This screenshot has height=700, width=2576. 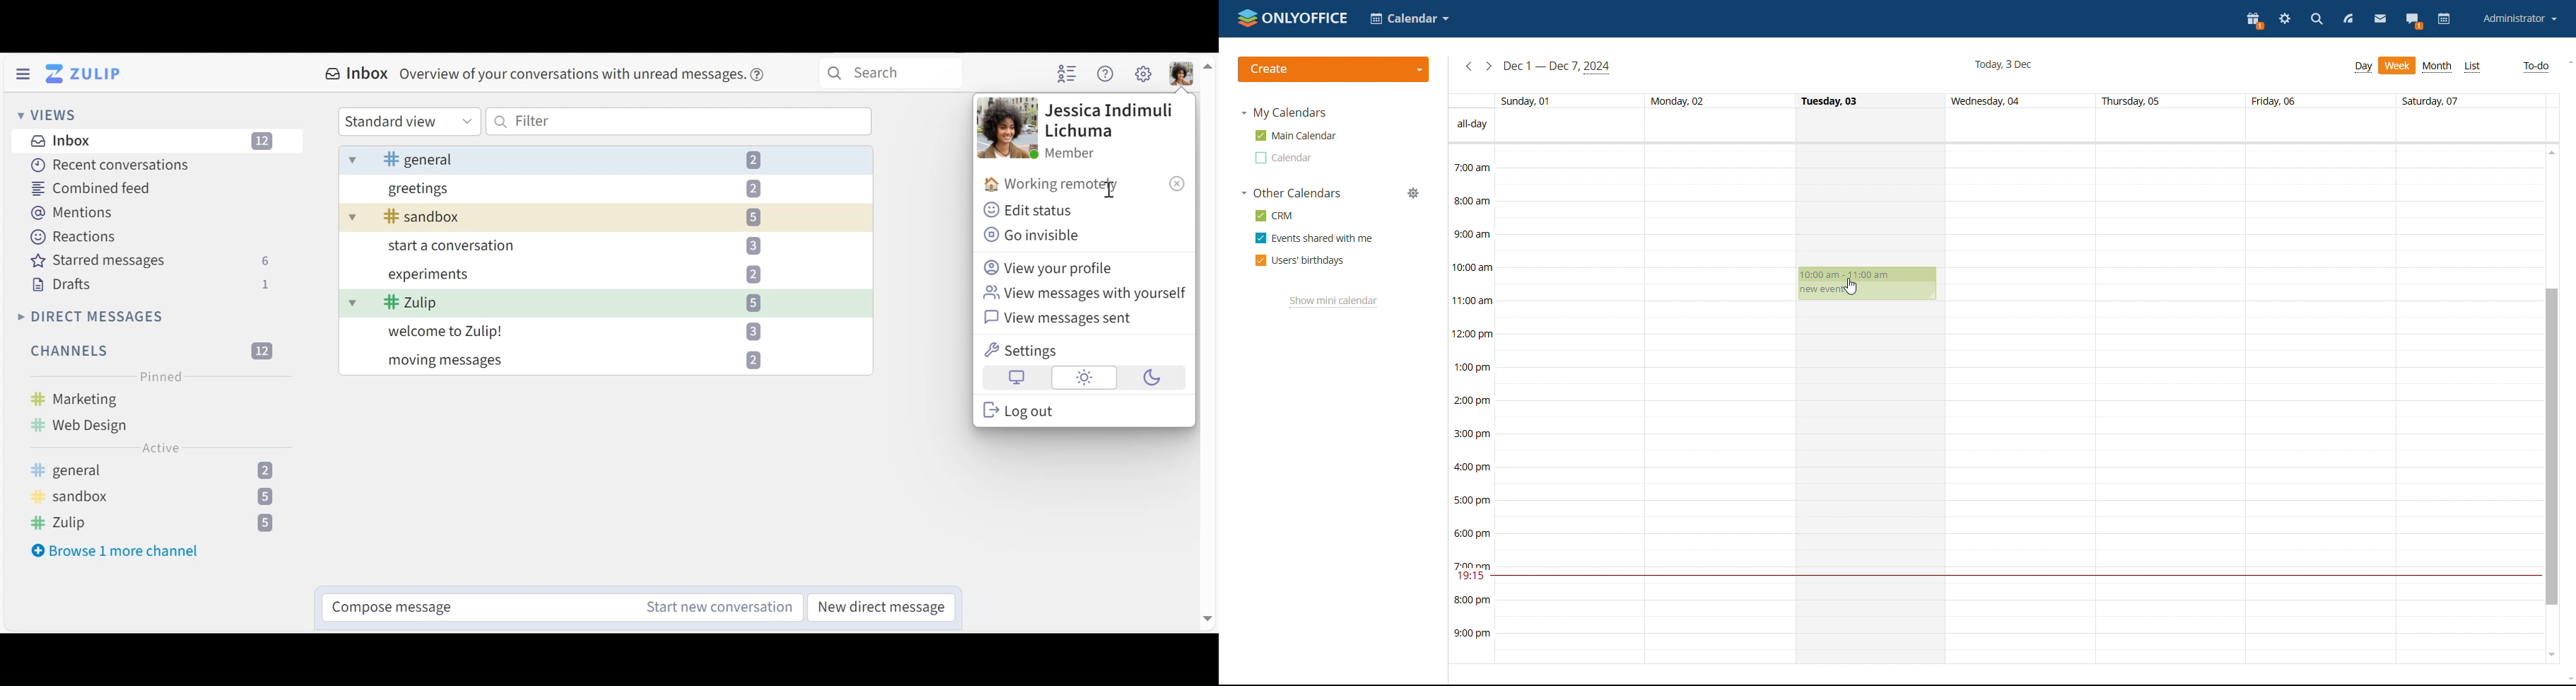 What do you see at coordinates (150, 260) in the screenshot?
I see `Starred messages` at bounding box center [150, 260].